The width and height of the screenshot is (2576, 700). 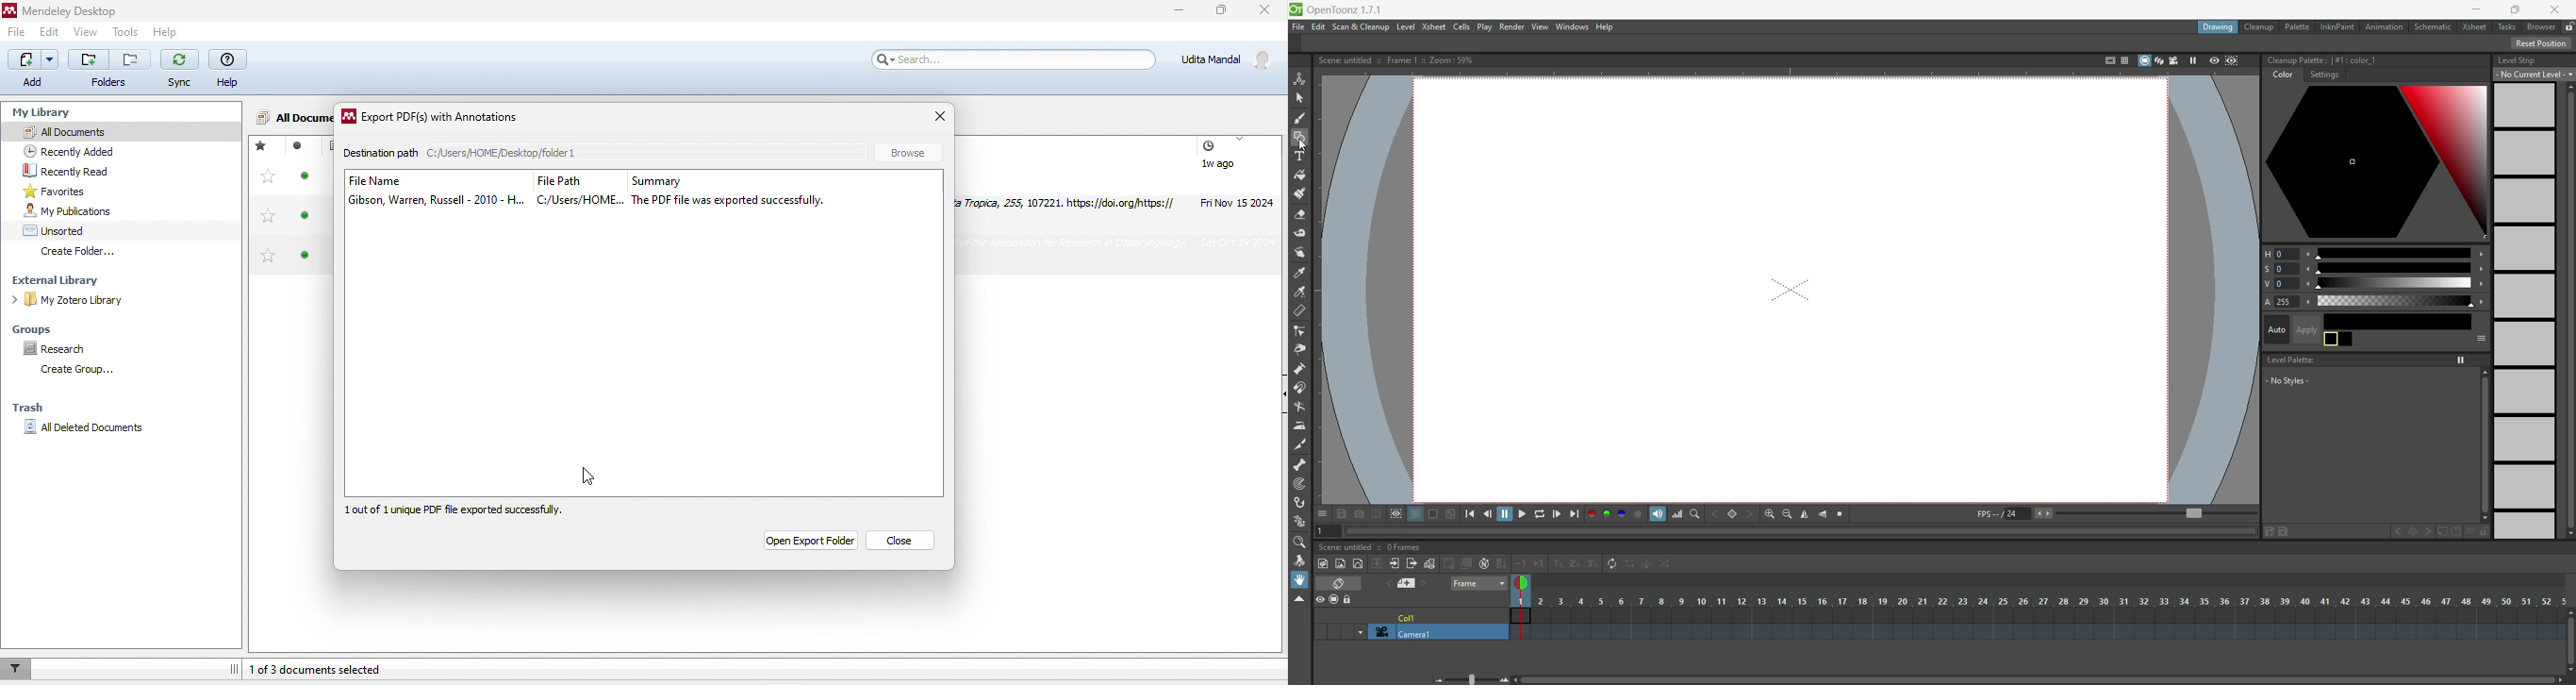 I want to click on ink paint, so click(x=2338, y=27).